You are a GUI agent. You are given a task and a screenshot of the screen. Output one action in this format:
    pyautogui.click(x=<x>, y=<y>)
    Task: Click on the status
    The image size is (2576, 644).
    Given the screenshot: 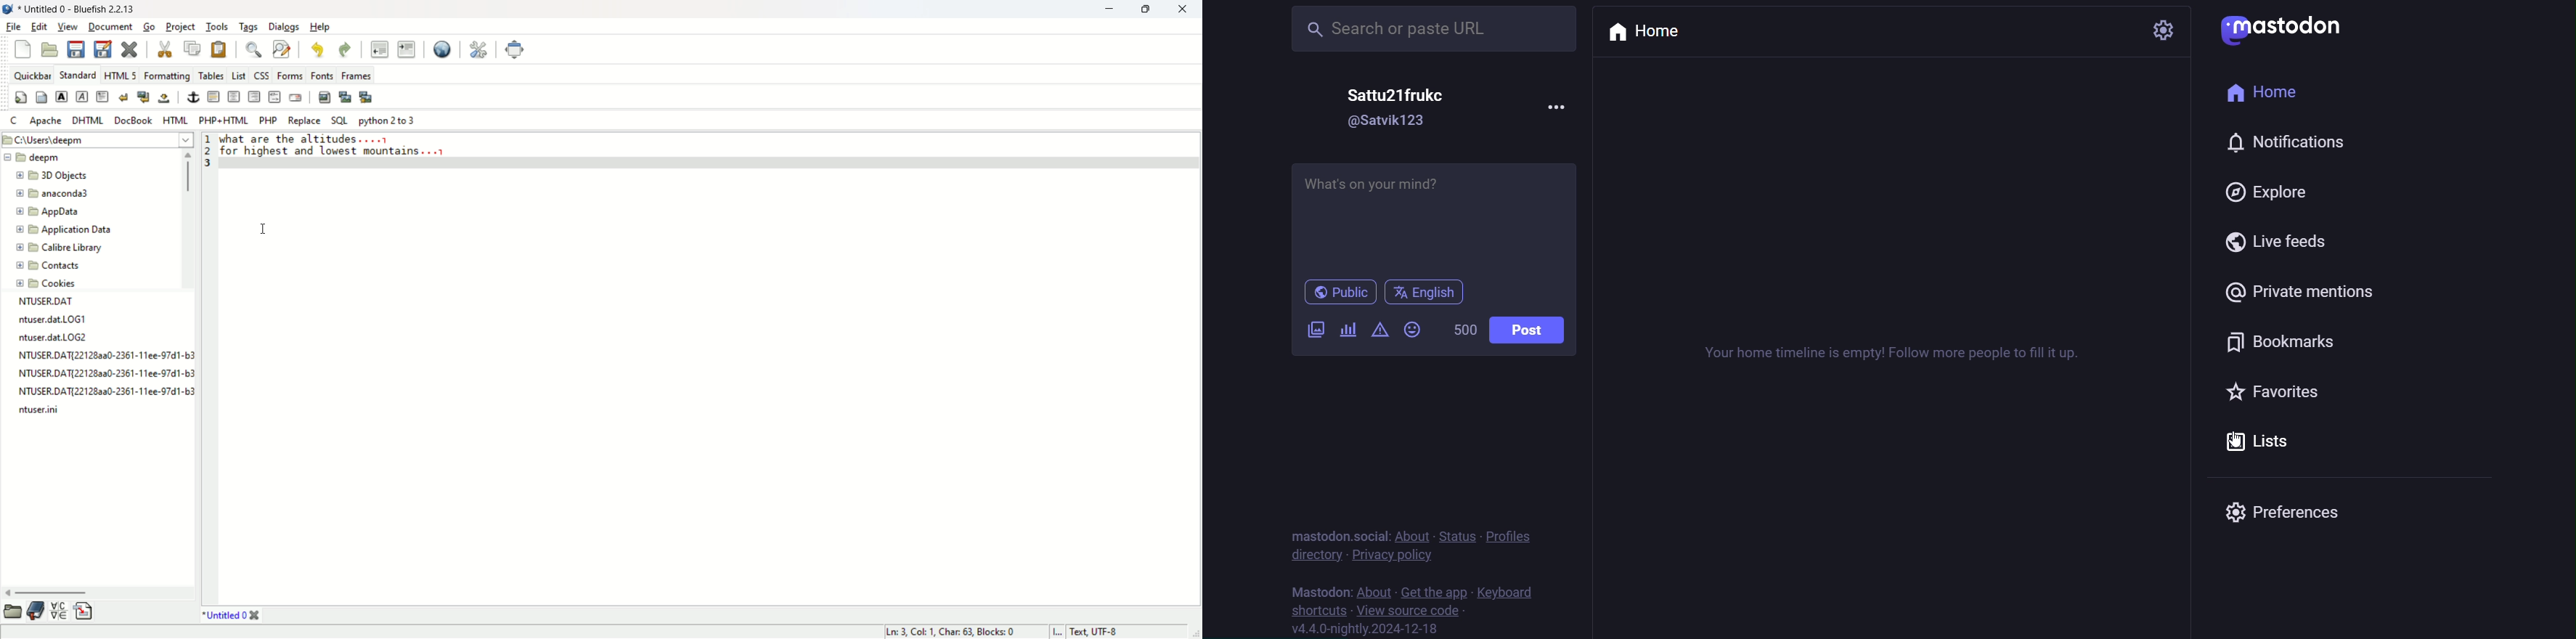 What is the action you would take?
    pyautogui.click(x=1454, y=533)
    